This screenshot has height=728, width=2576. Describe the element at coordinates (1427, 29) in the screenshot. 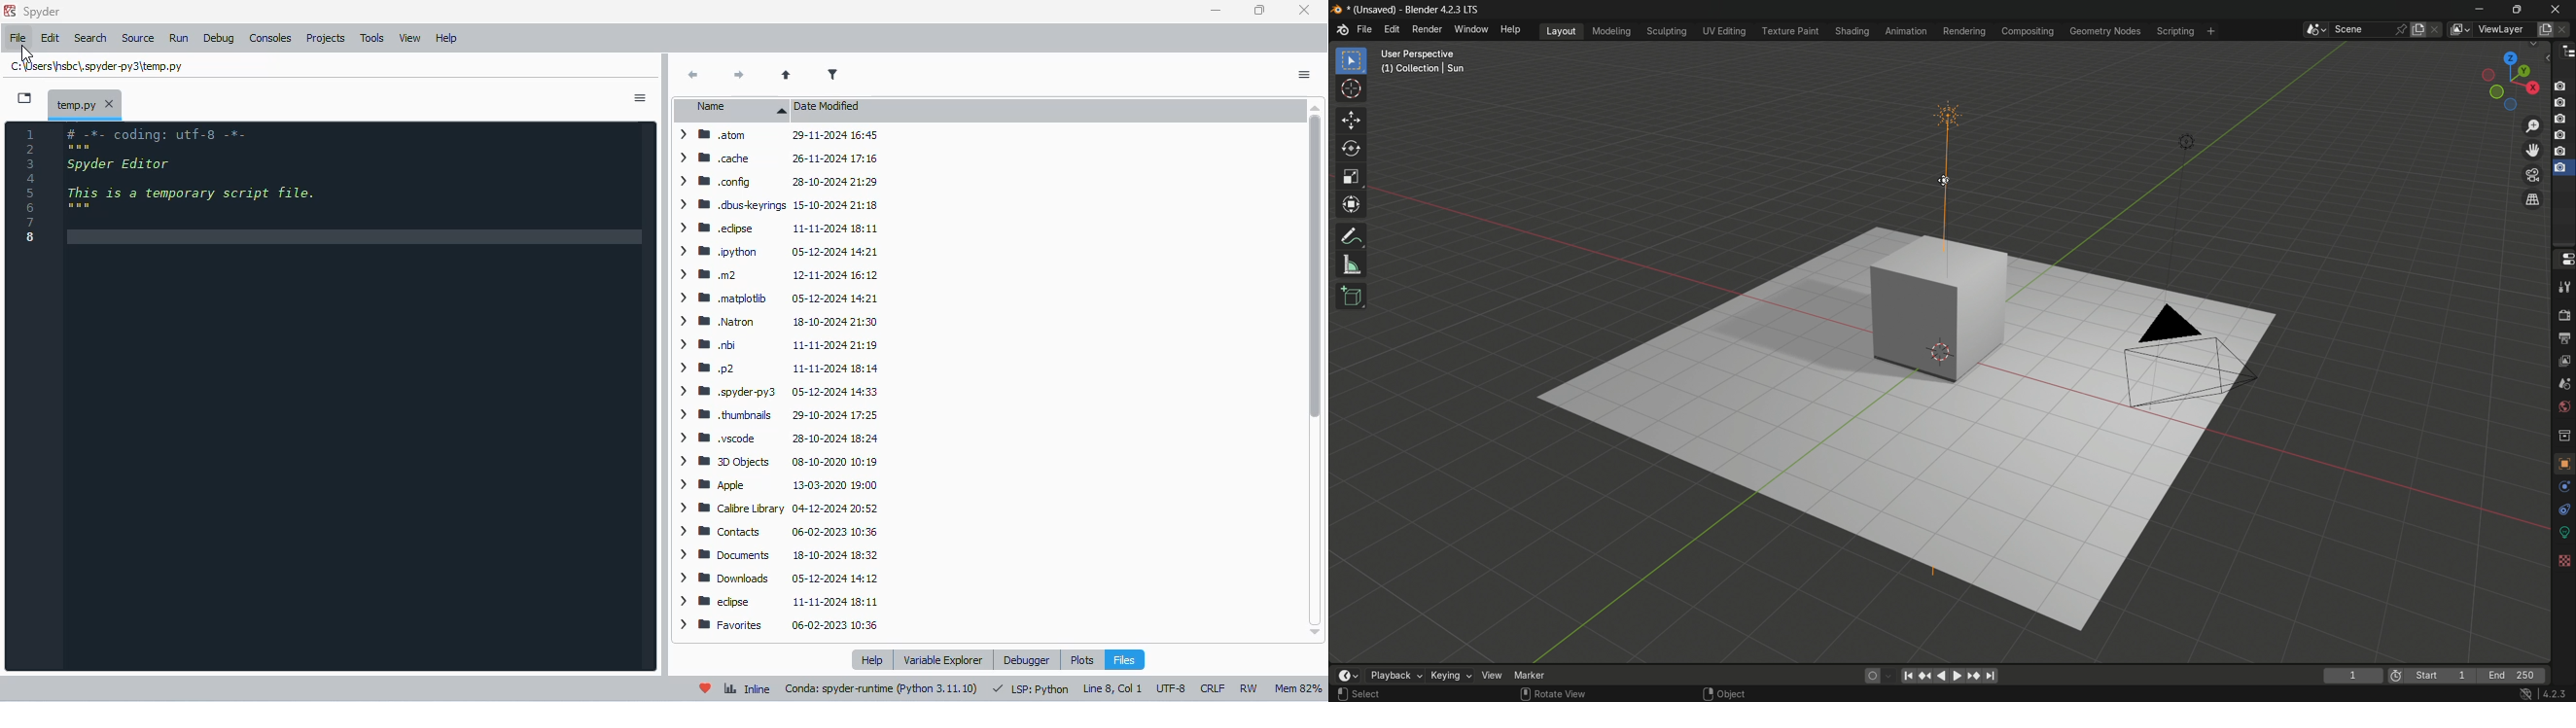

I see `render` at that location.